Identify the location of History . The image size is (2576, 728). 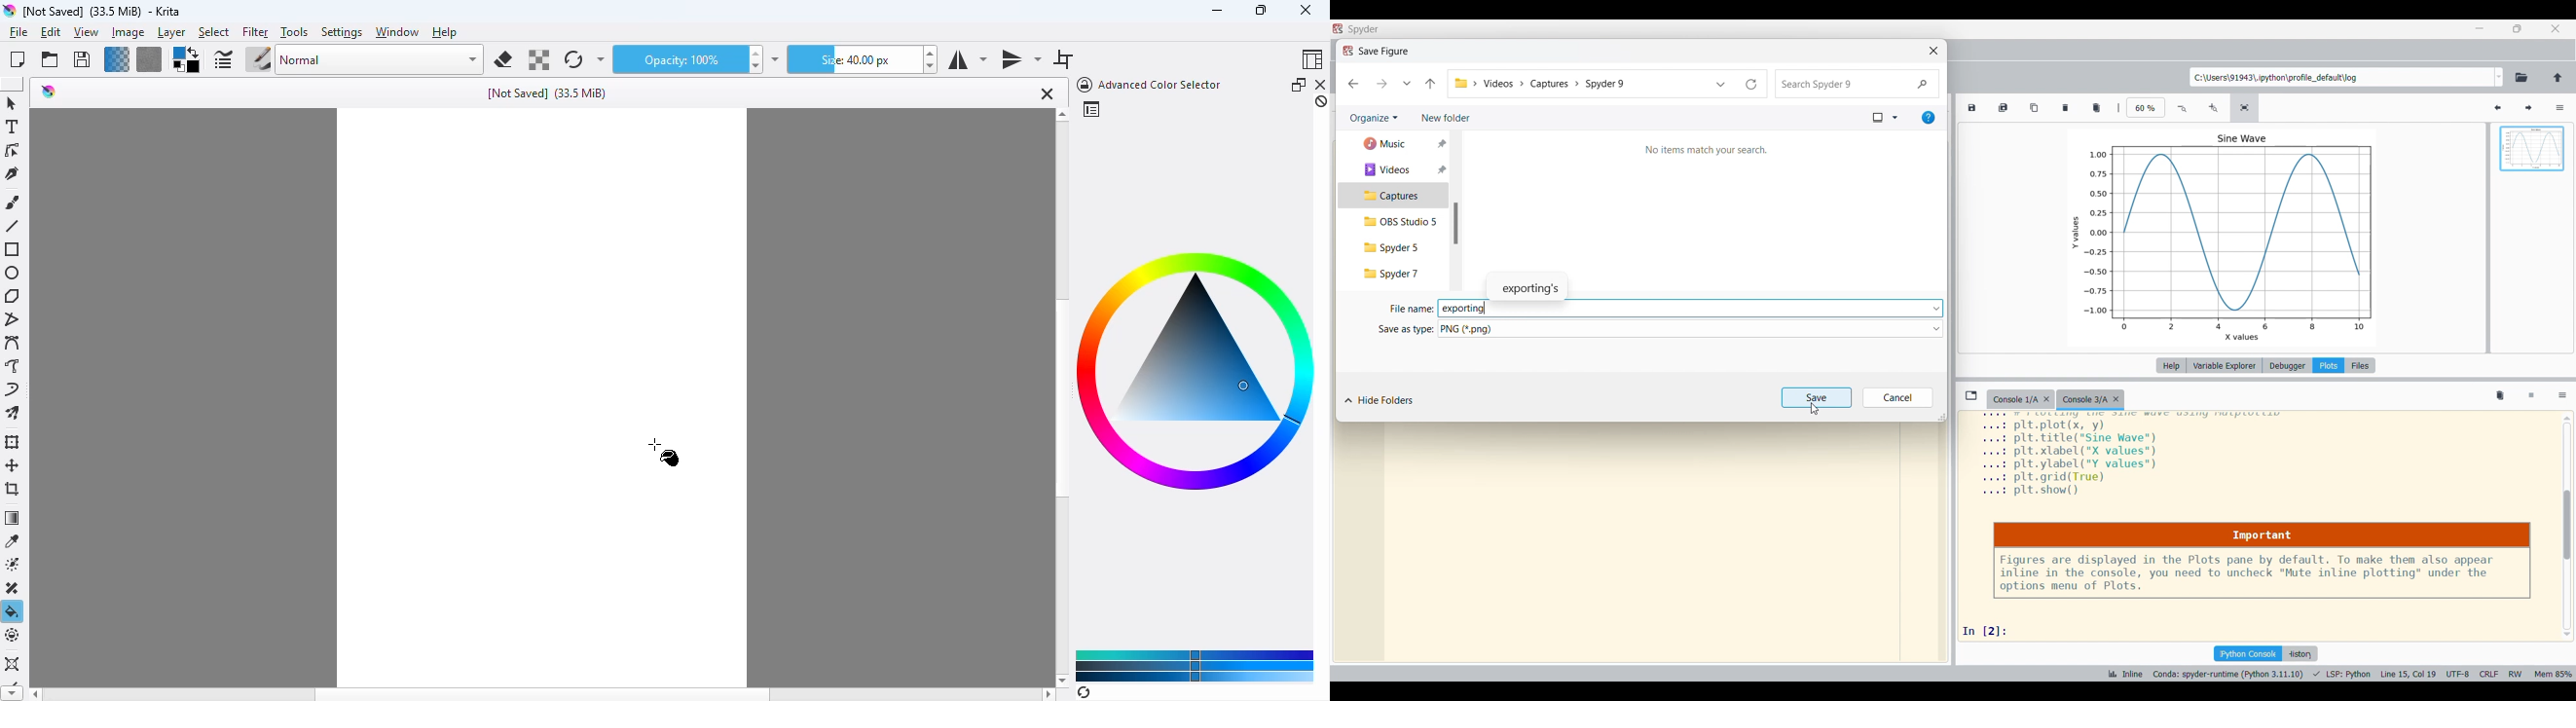
(2300, 654).